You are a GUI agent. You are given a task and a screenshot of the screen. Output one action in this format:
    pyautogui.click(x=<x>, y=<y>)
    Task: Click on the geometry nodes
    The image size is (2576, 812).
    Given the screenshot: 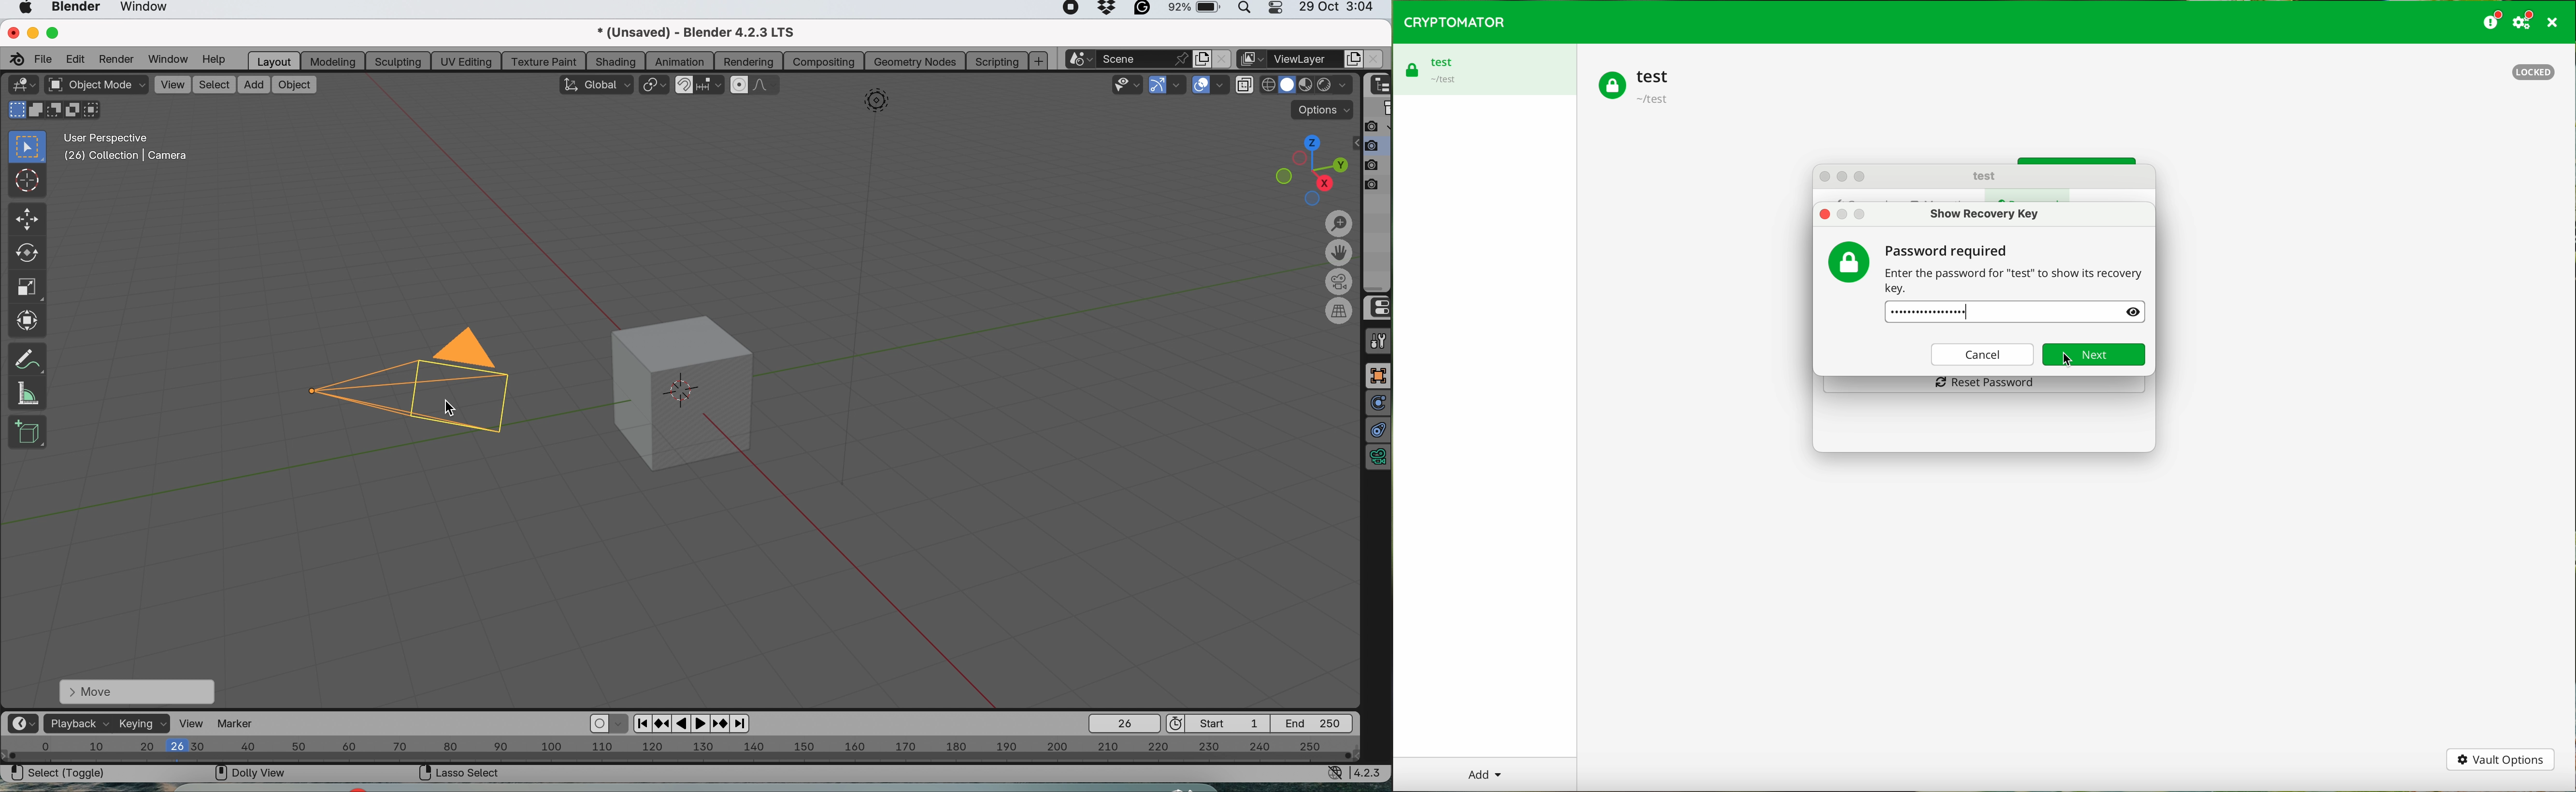 What is the action you would take?
    pyautogui.click(x=914, y=61)
    